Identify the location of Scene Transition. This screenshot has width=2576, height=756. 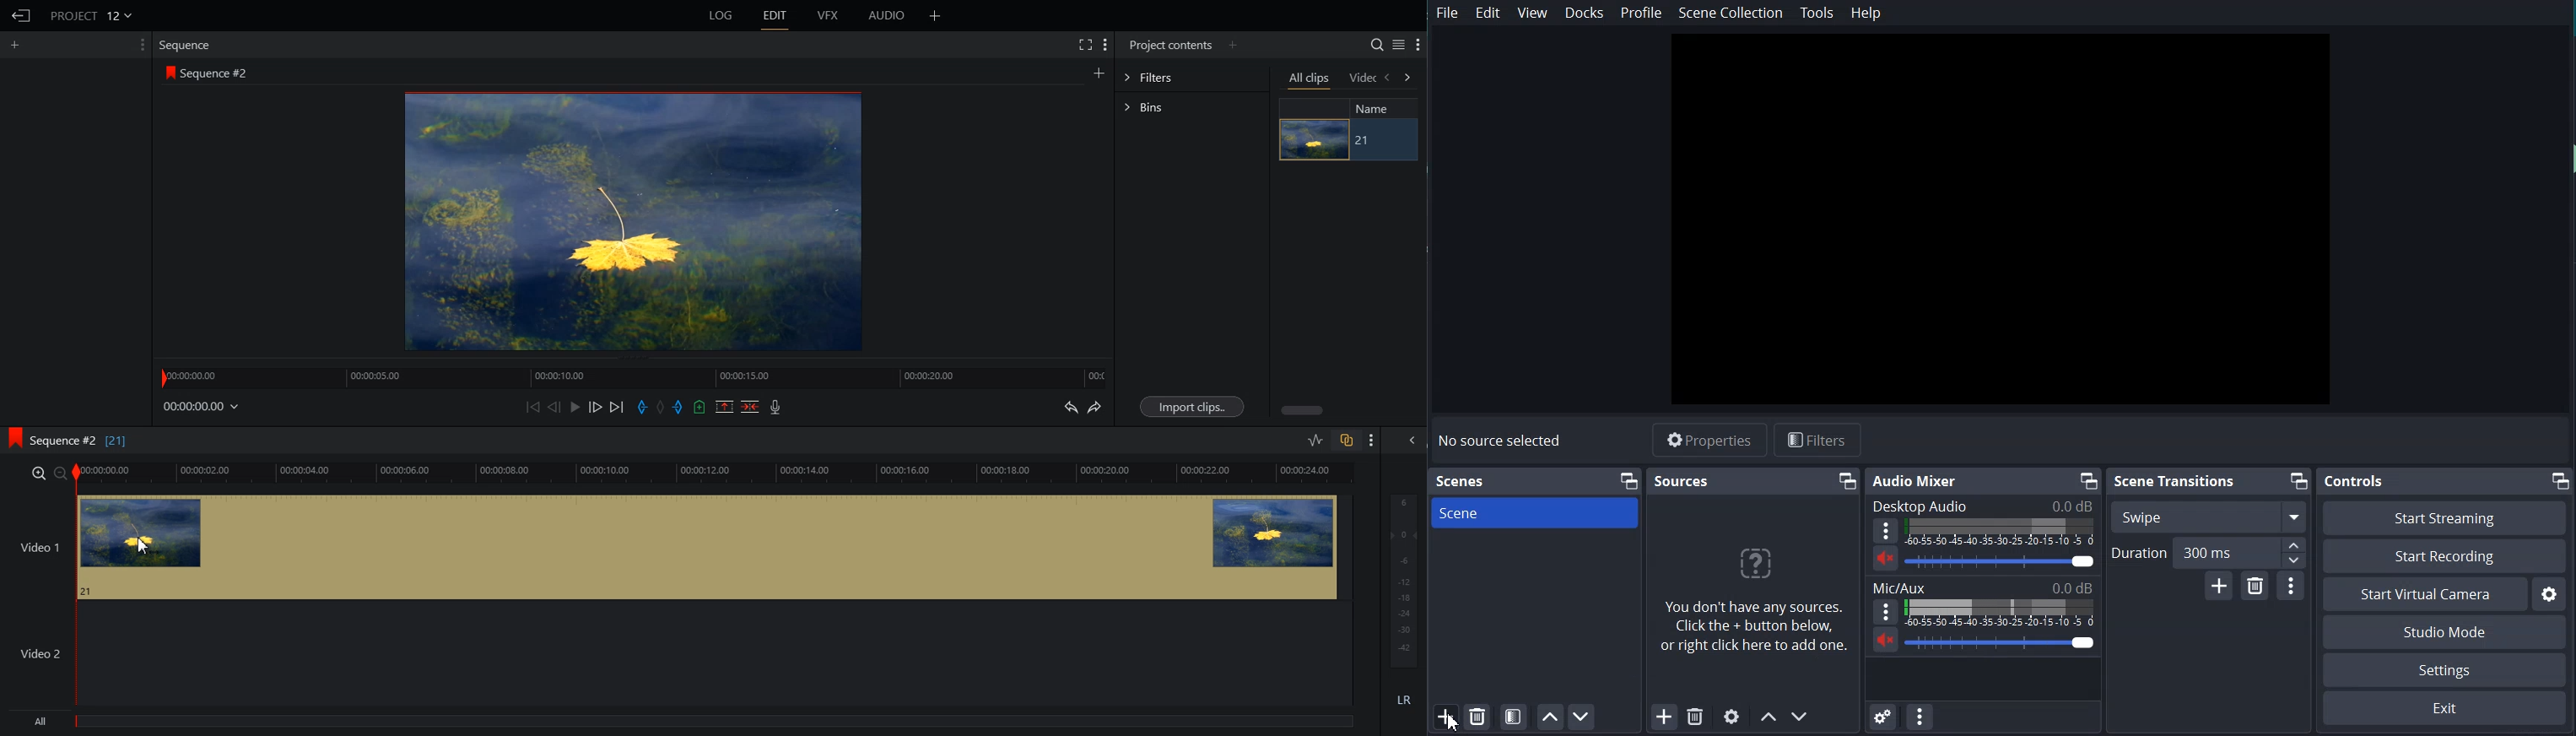
(2175, 482).